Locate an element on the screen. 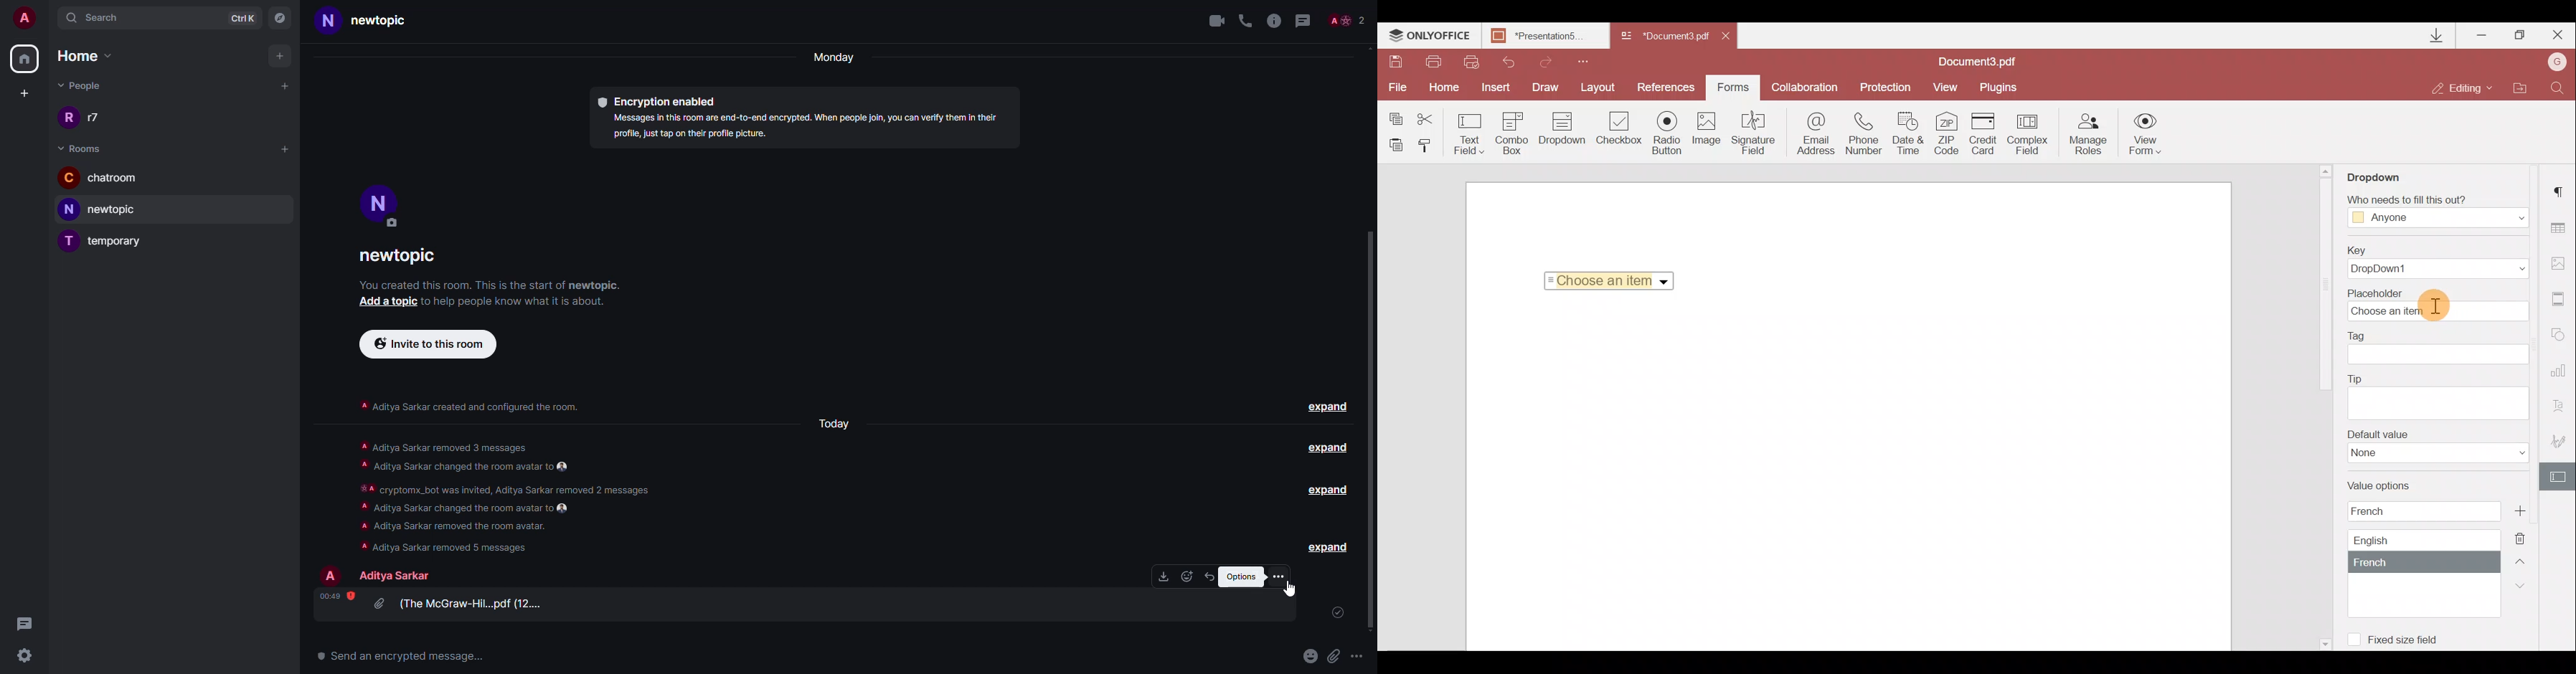 Image resolution: width=2576 pixels, height=700 pixels. Plugins is located at coordinates (2000, 85).